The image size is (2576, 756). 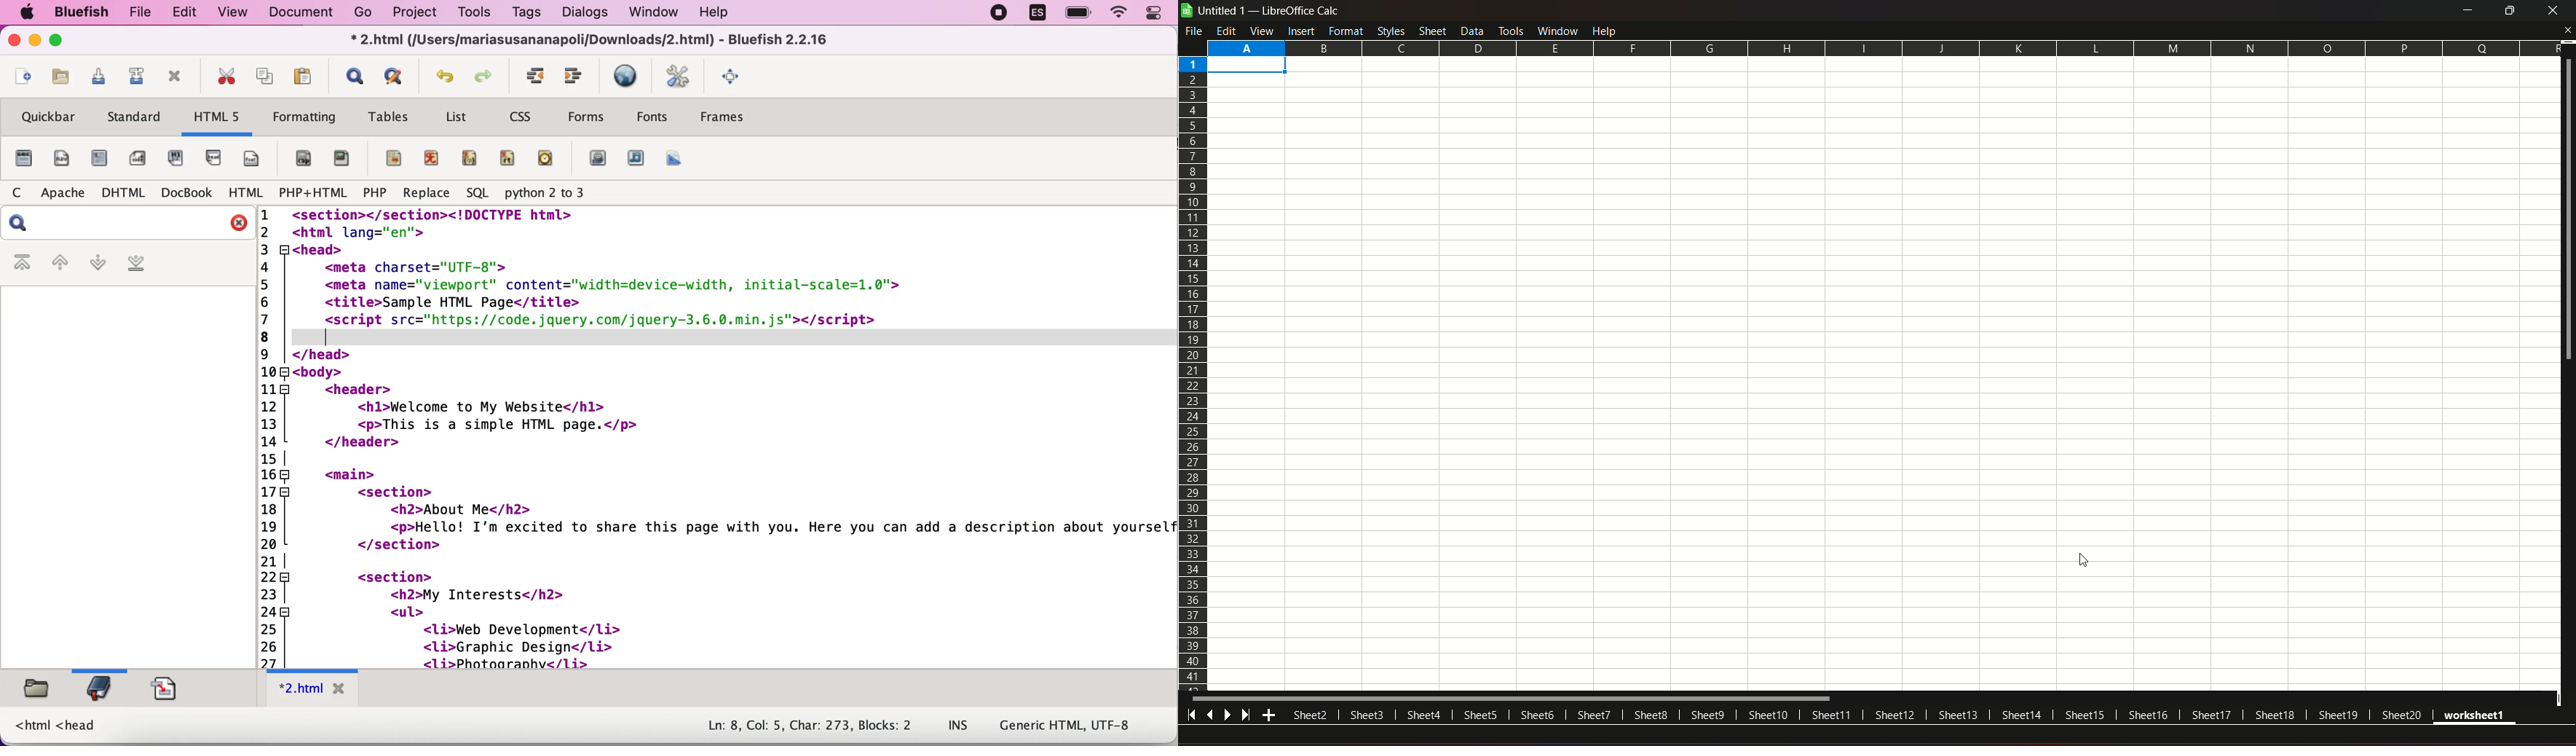 I want to click on edit, so click(x=190, y=13).